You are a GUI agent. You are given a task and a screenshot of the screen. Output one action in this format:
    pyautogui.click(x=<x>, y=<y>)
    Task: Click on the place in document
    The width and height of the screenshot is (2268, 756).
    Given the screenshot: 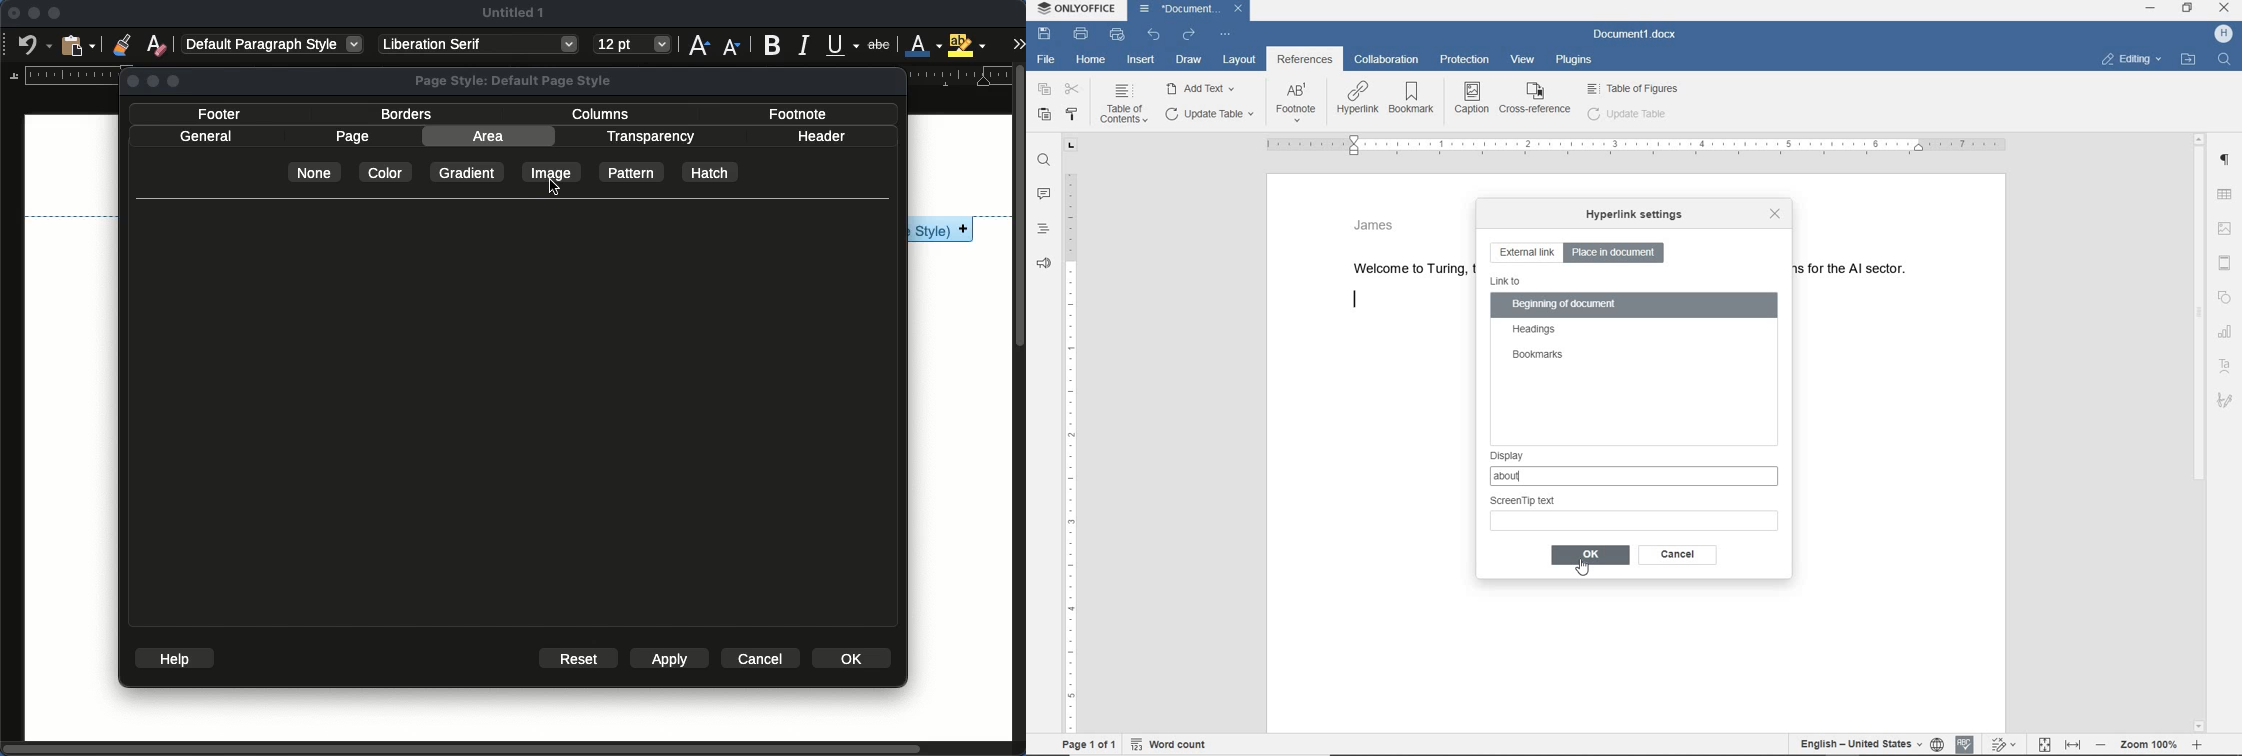 What is the action you would take?
    pyautogui.click(x=1618, y=252)
    